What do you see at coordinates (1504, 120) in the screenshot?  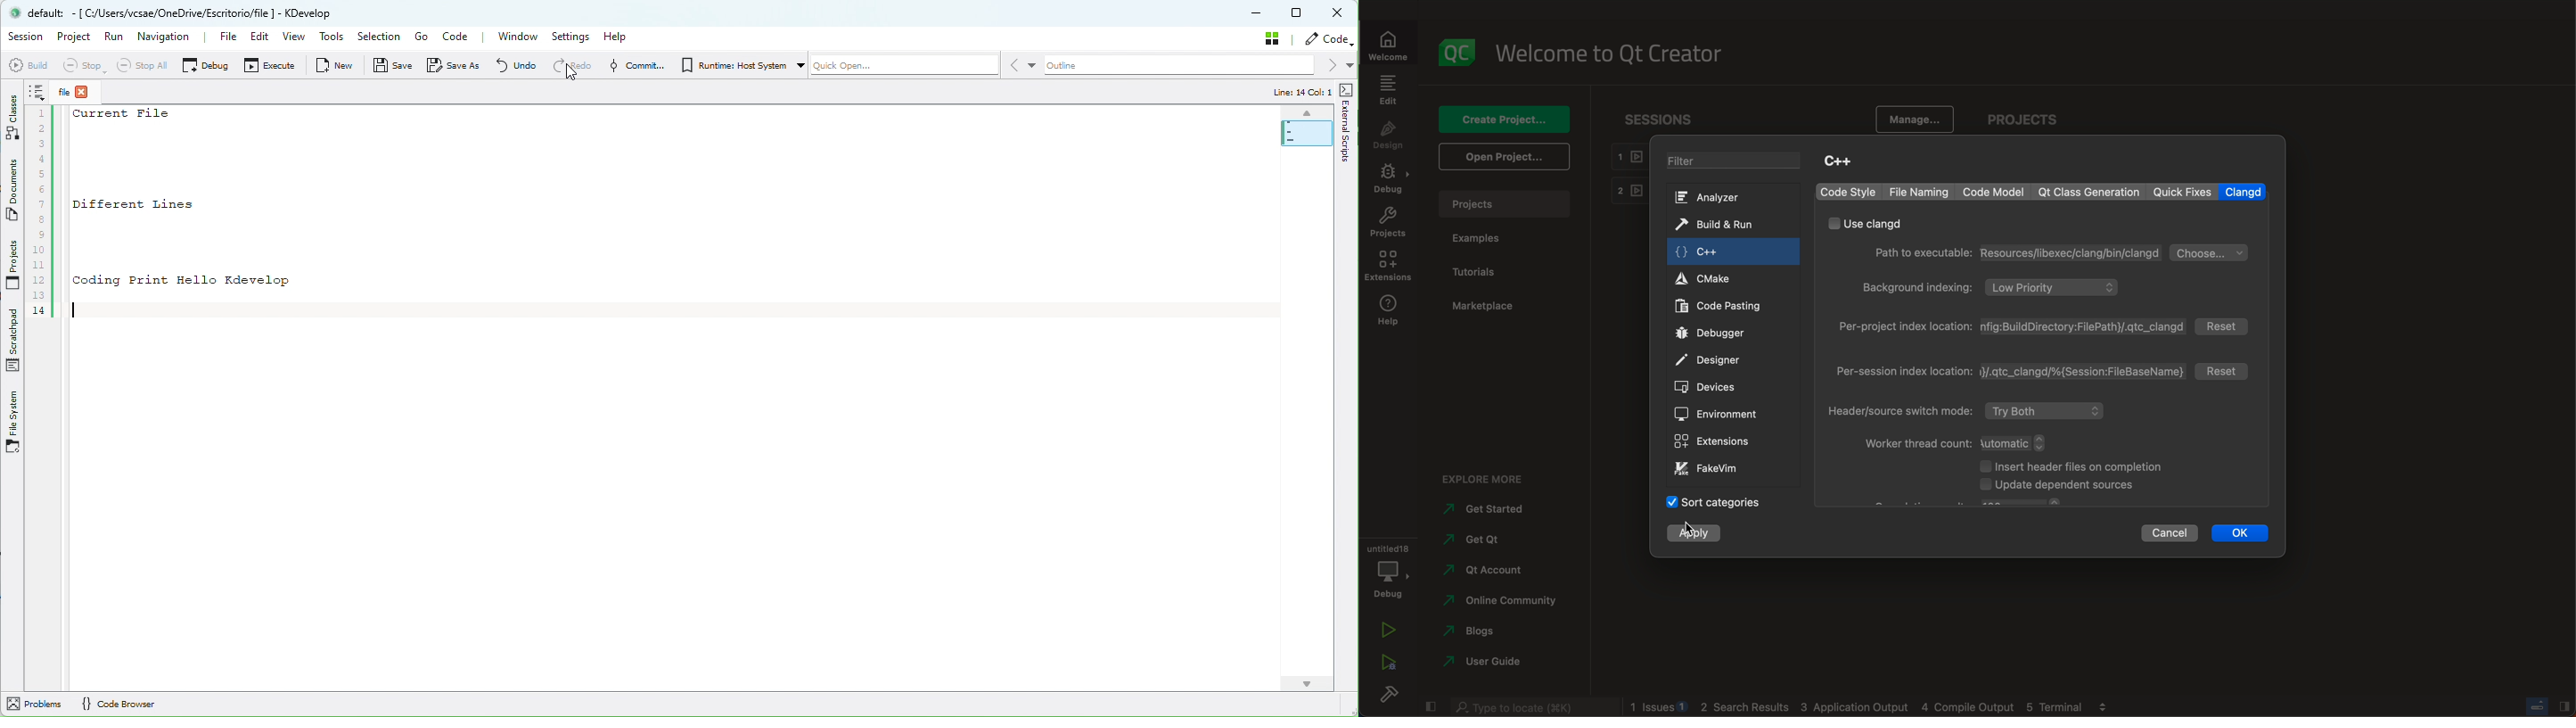 I see `create project` at bounding box center [1504, 120].